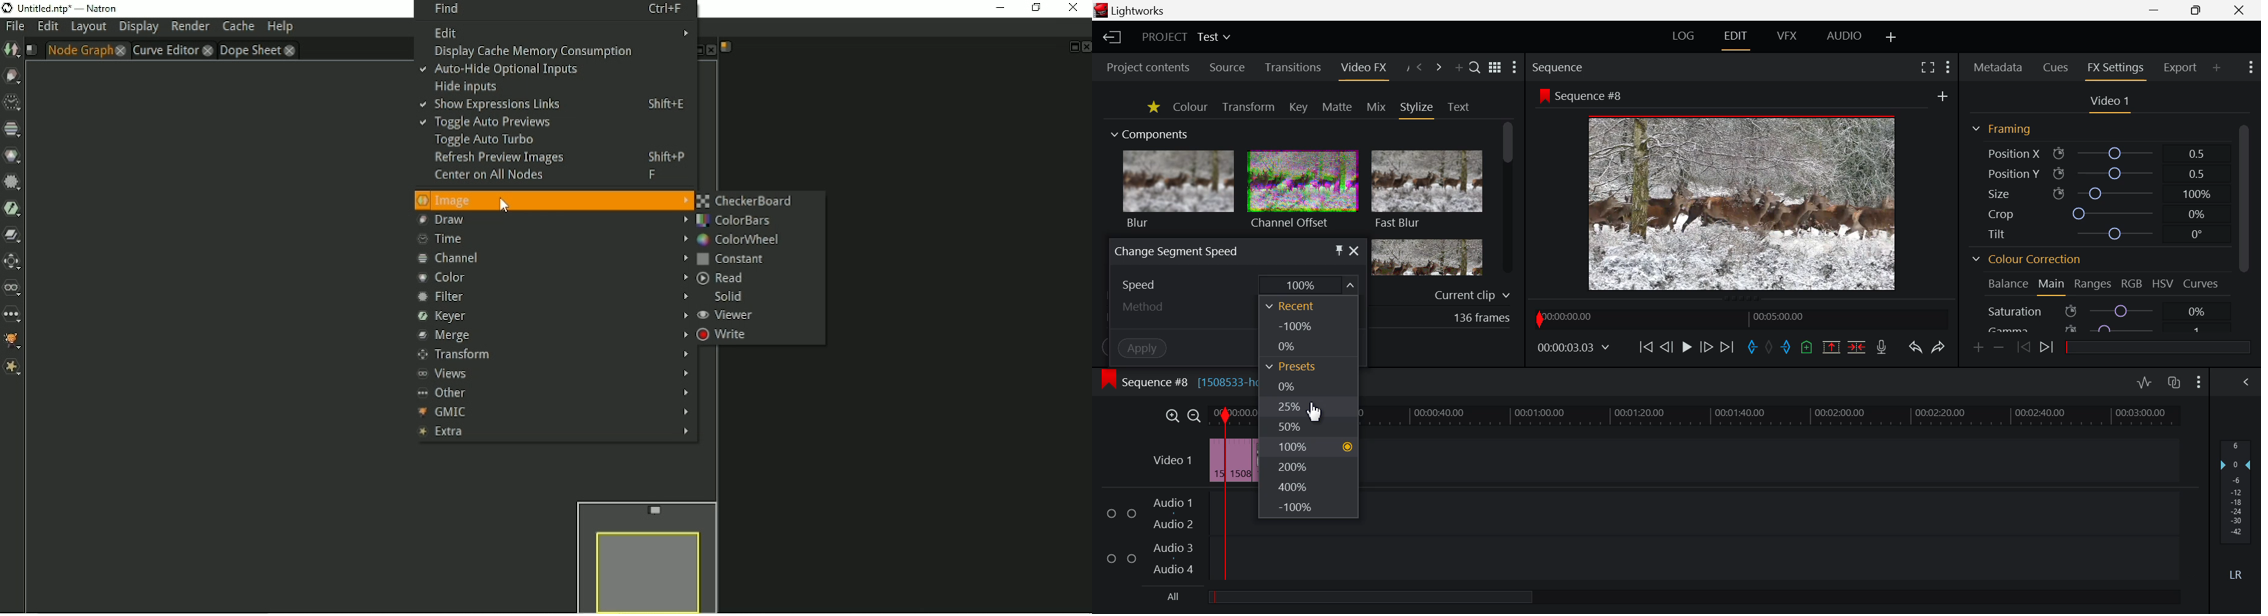  Describe the element at coordinates (1459, 67) in the screenshot. I see `Add Panel` at that location.